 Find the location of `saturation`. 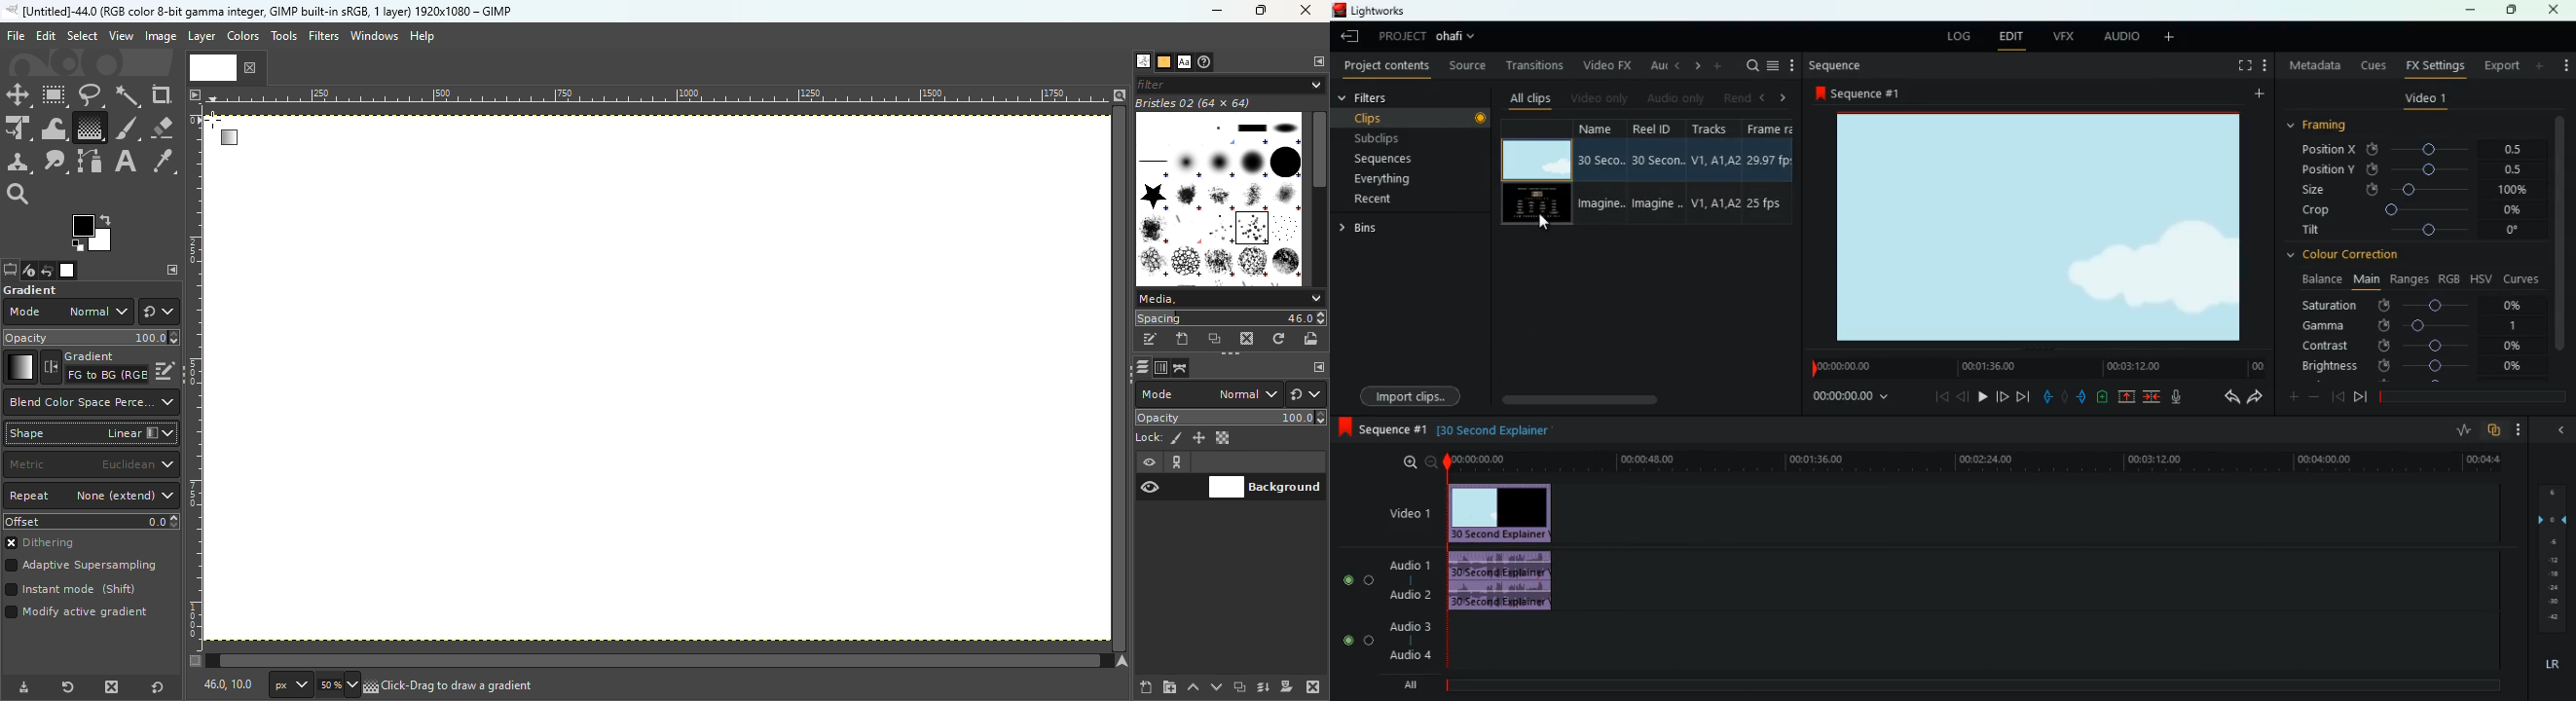

saturation is located at coordinates (2416, 305).